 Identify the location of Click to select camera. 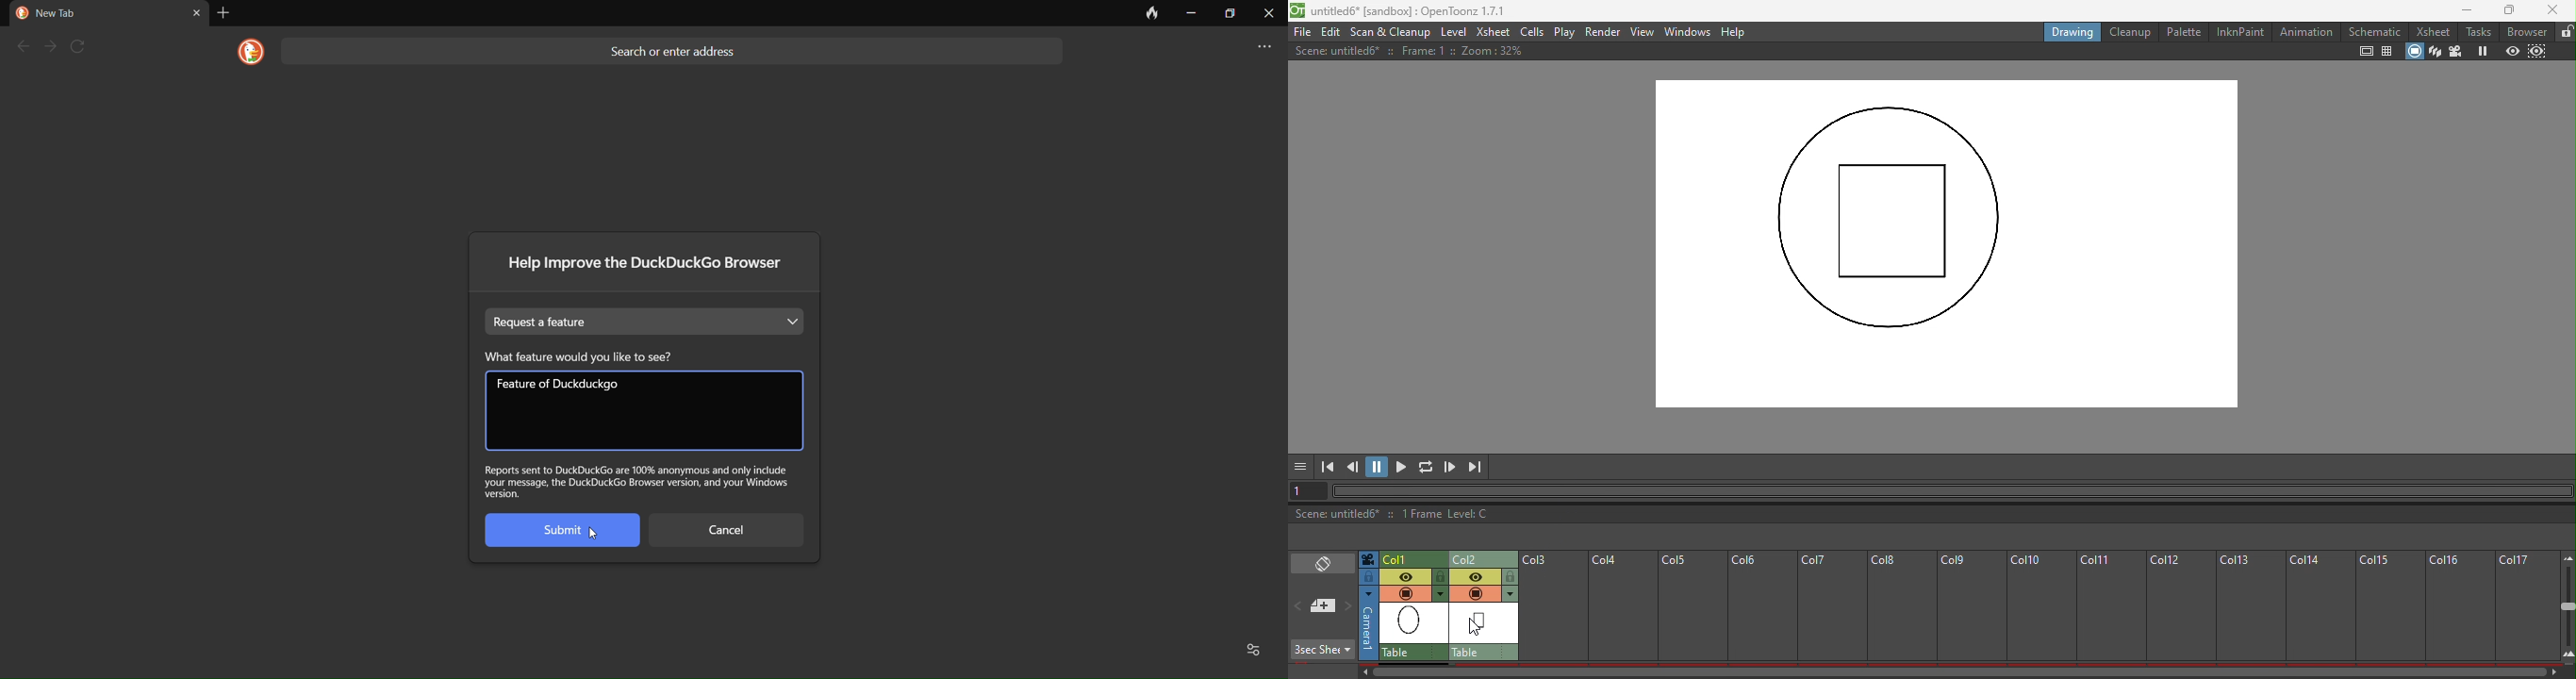
(1368, 623).